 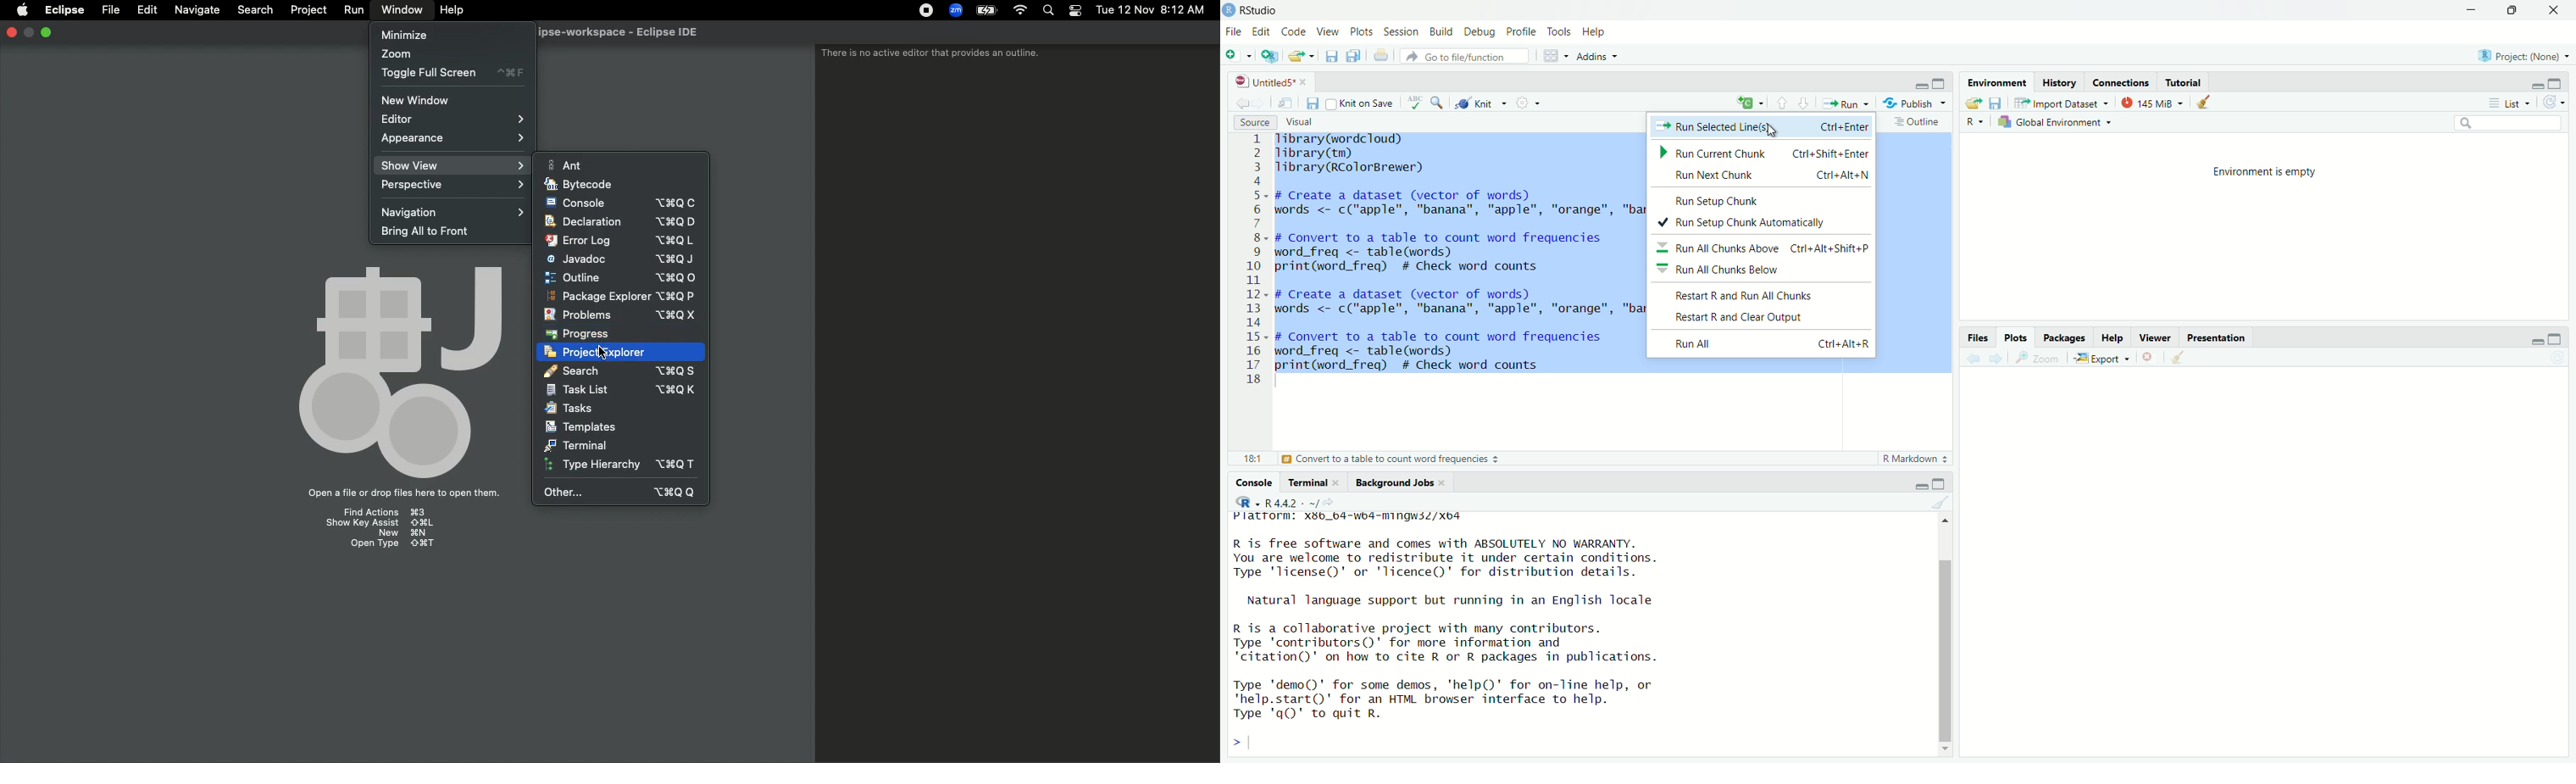 I want to click on Maximize, so click(x=2514, y=11).